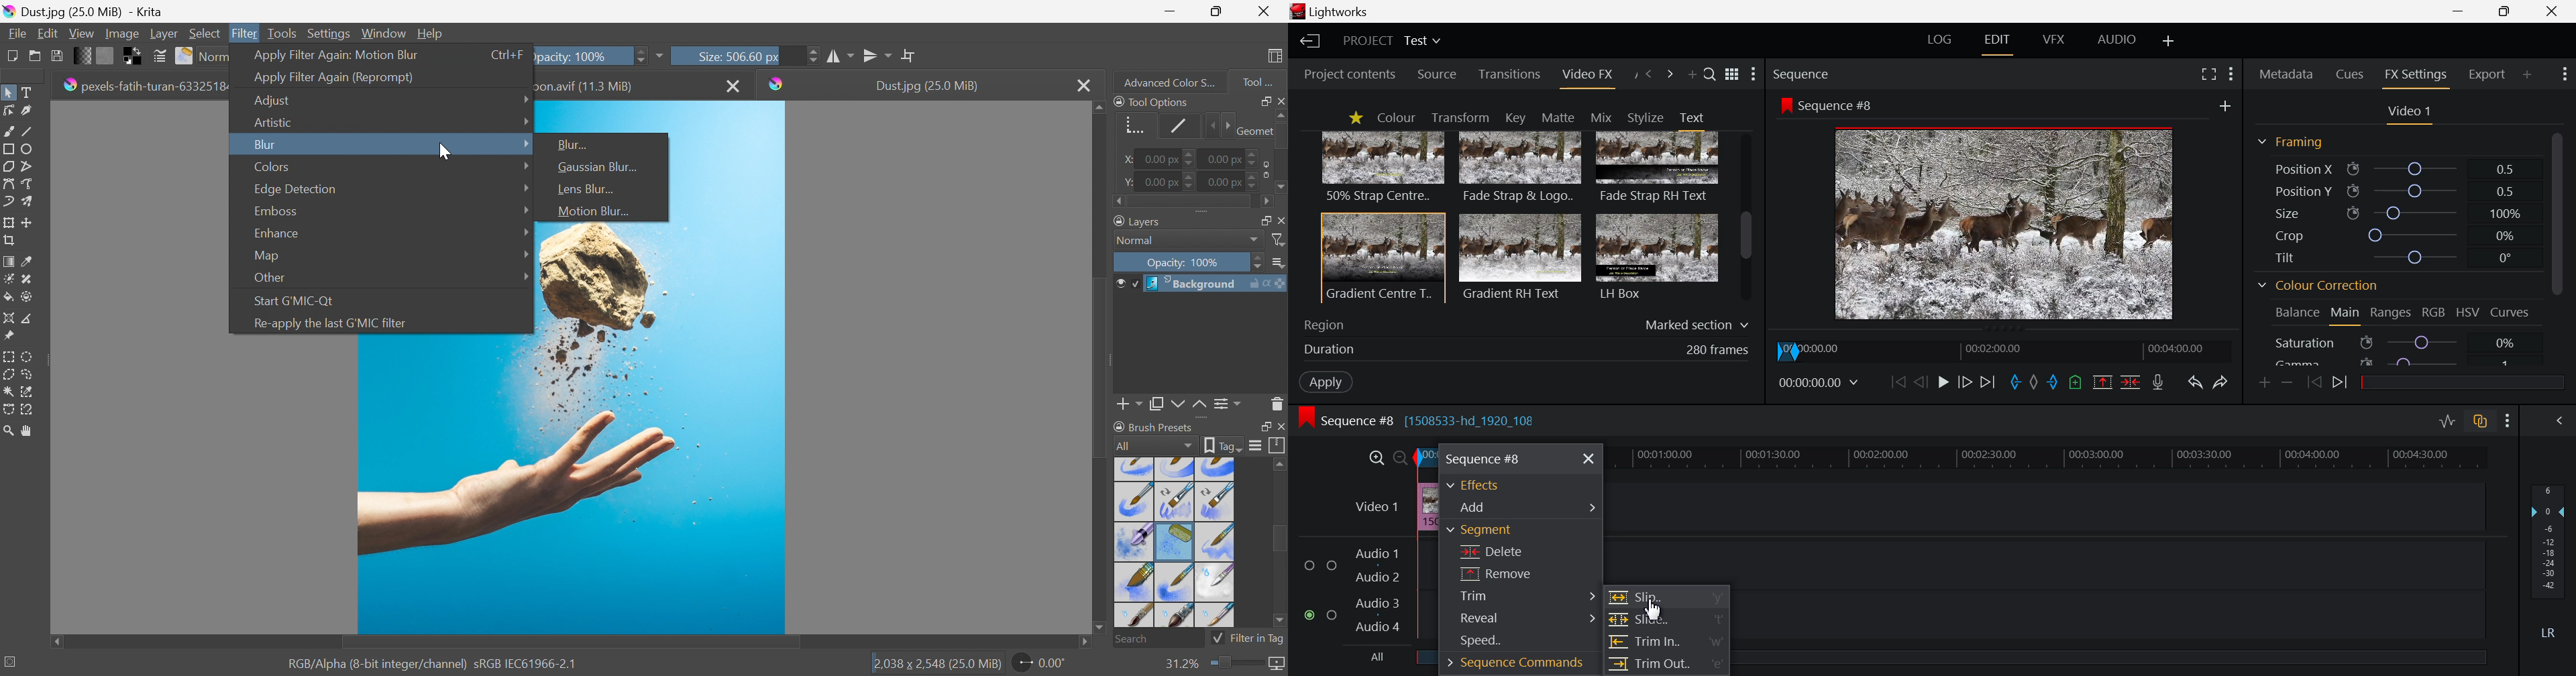 This screenshot has height=700, width=2576. Describe the element at coordinates (28, 356) in the screenshot. I see `Elliptical selection tool` at that location.